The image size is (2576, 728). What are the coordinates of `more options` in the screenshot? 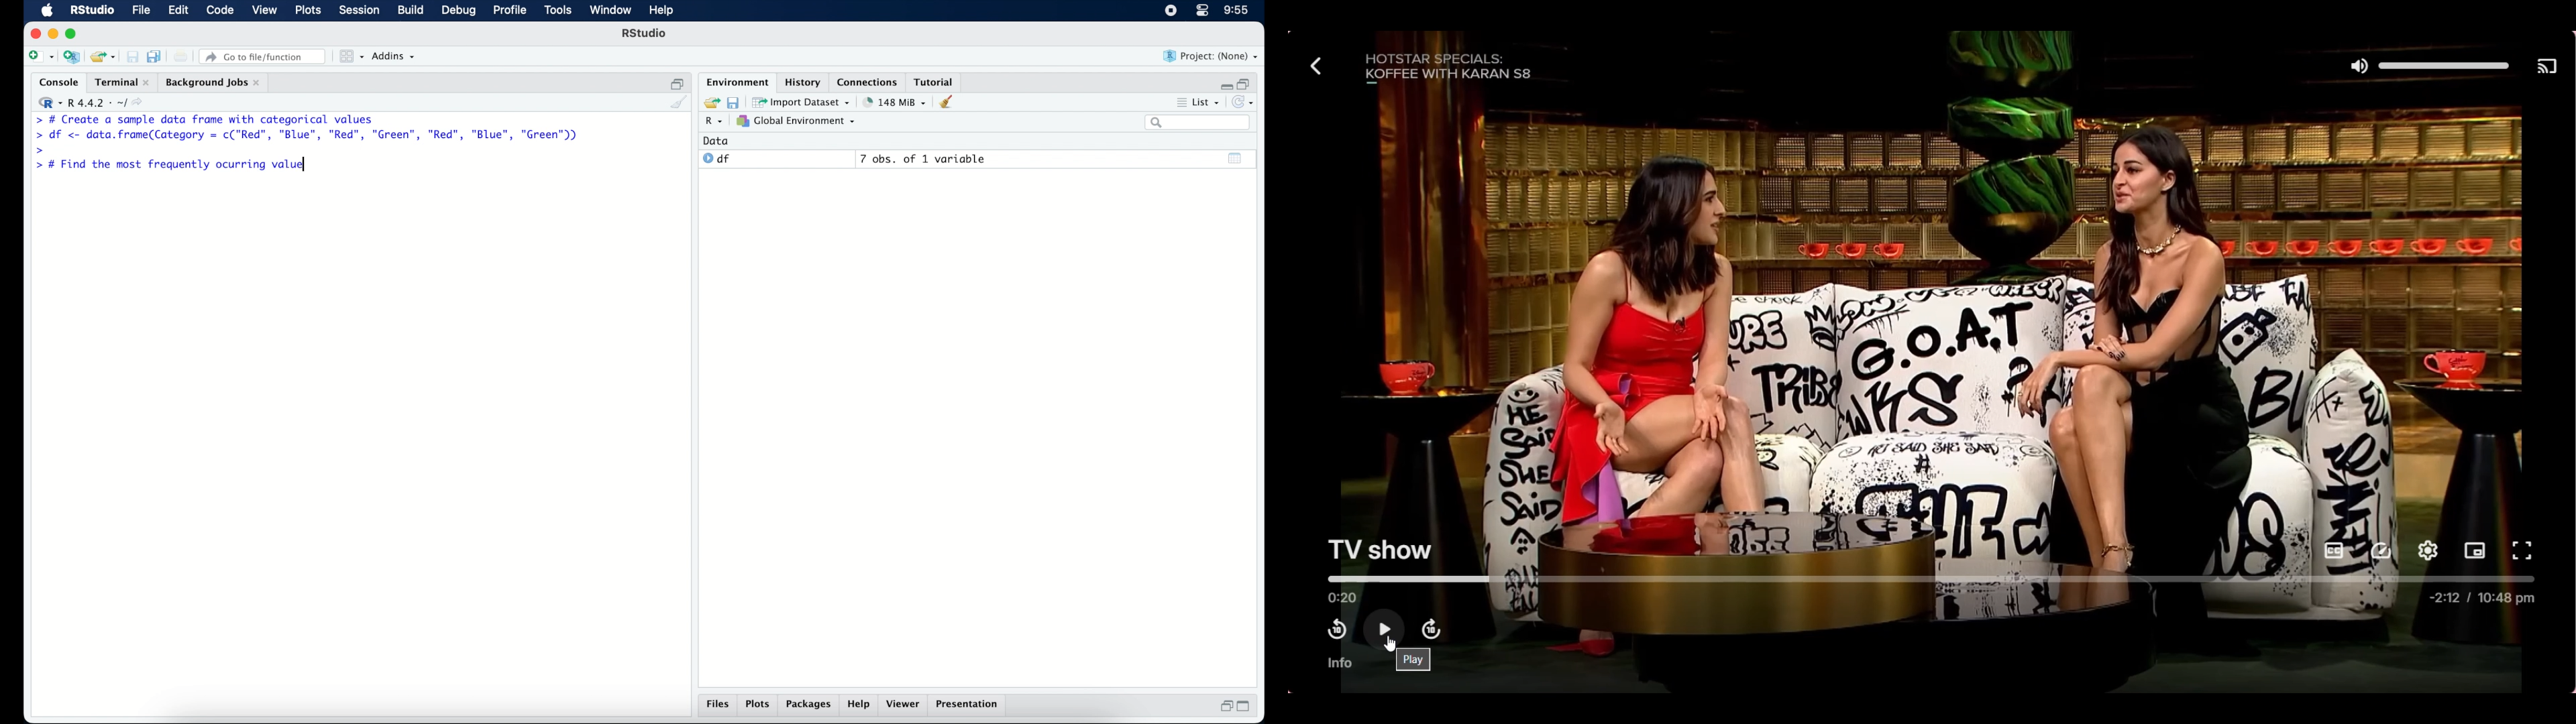 It's located at (1179, 101).